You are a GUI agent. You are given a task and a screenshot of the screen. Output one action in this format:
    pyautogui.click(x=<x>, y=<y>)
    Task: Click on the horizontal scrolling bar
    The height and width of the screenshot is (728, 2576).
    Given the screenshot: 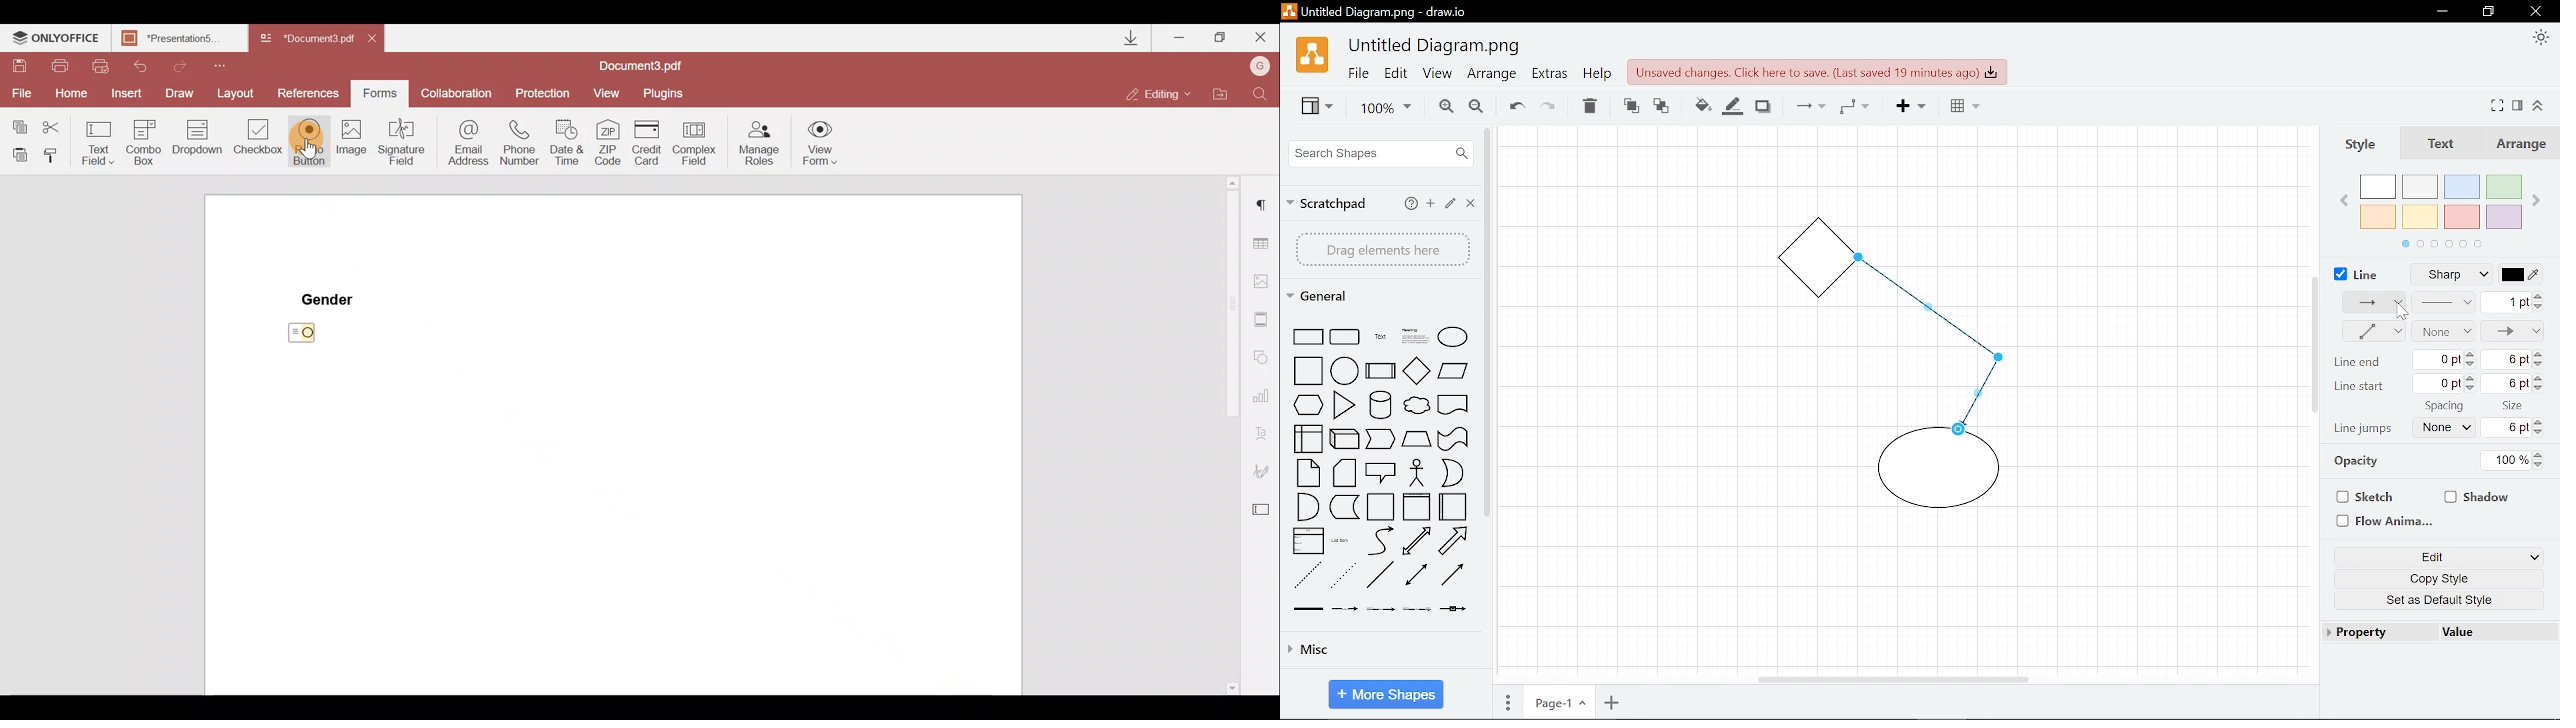 What is the action you would take?
    pyautogui.click(x=1892, y=678)
    